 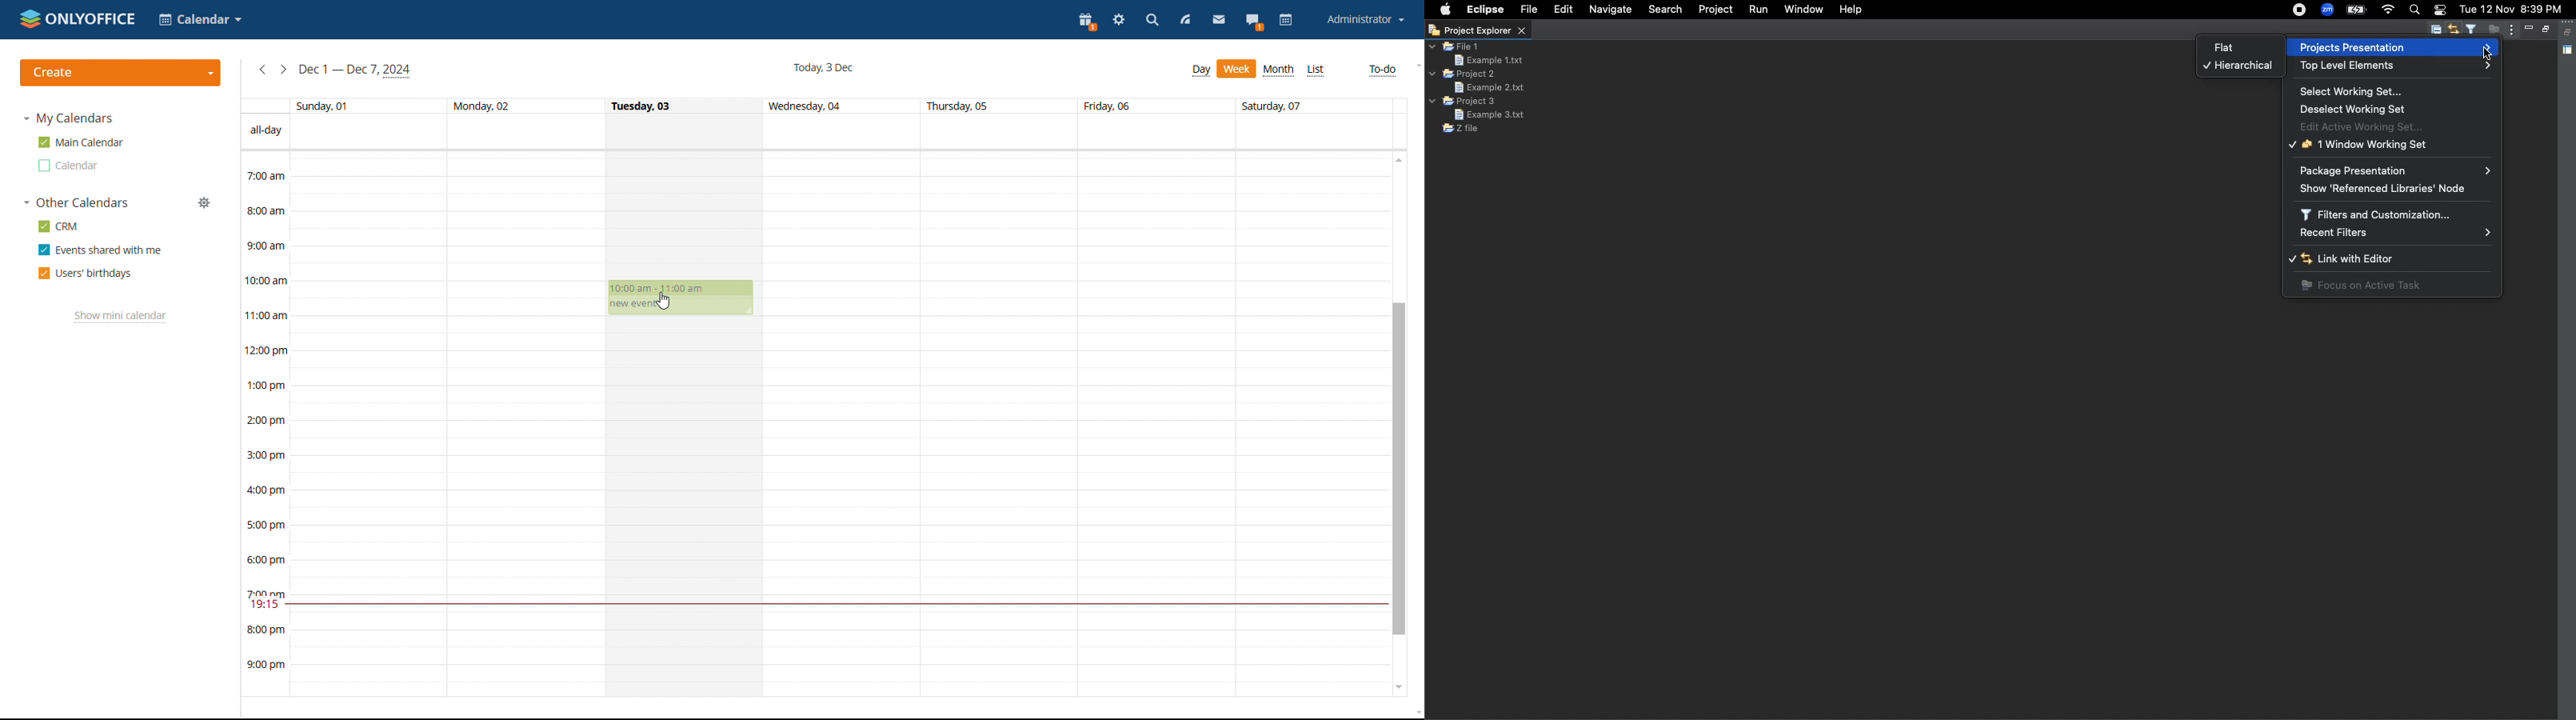 I want to click on 3:00 pm, so click(x=269, y=455).